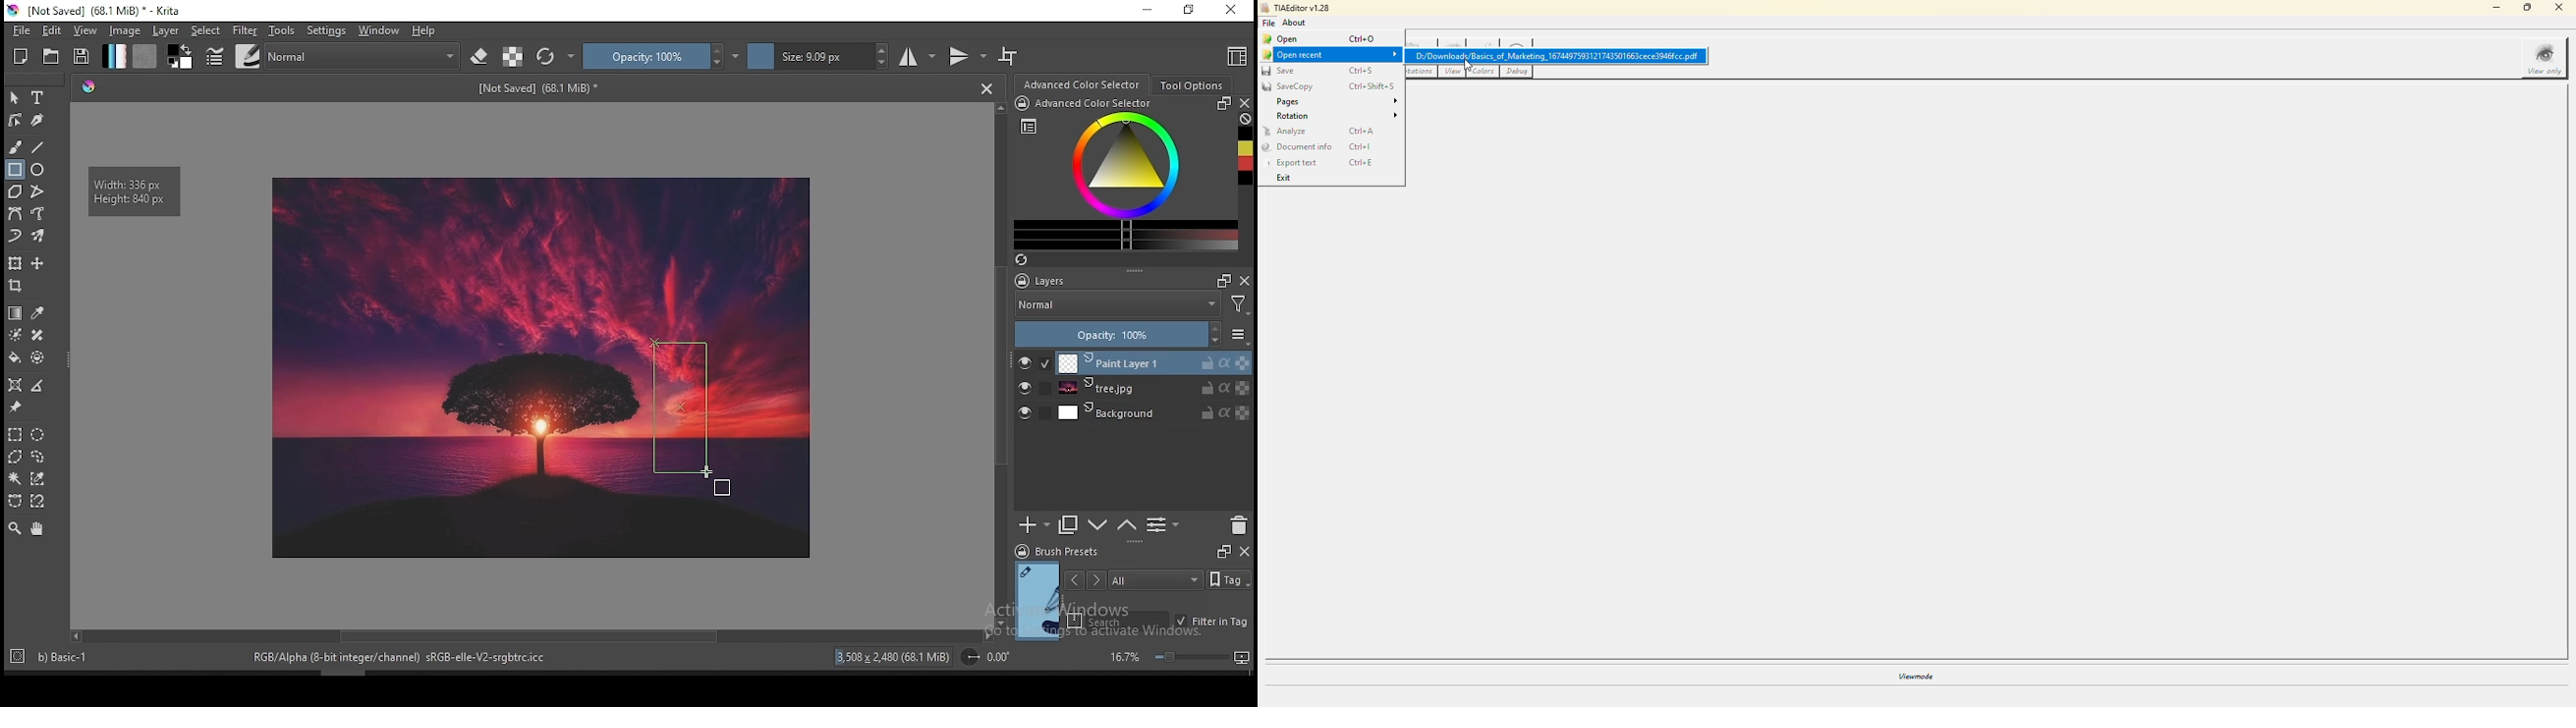  I want to click on pattern fill, so click(145, 57).